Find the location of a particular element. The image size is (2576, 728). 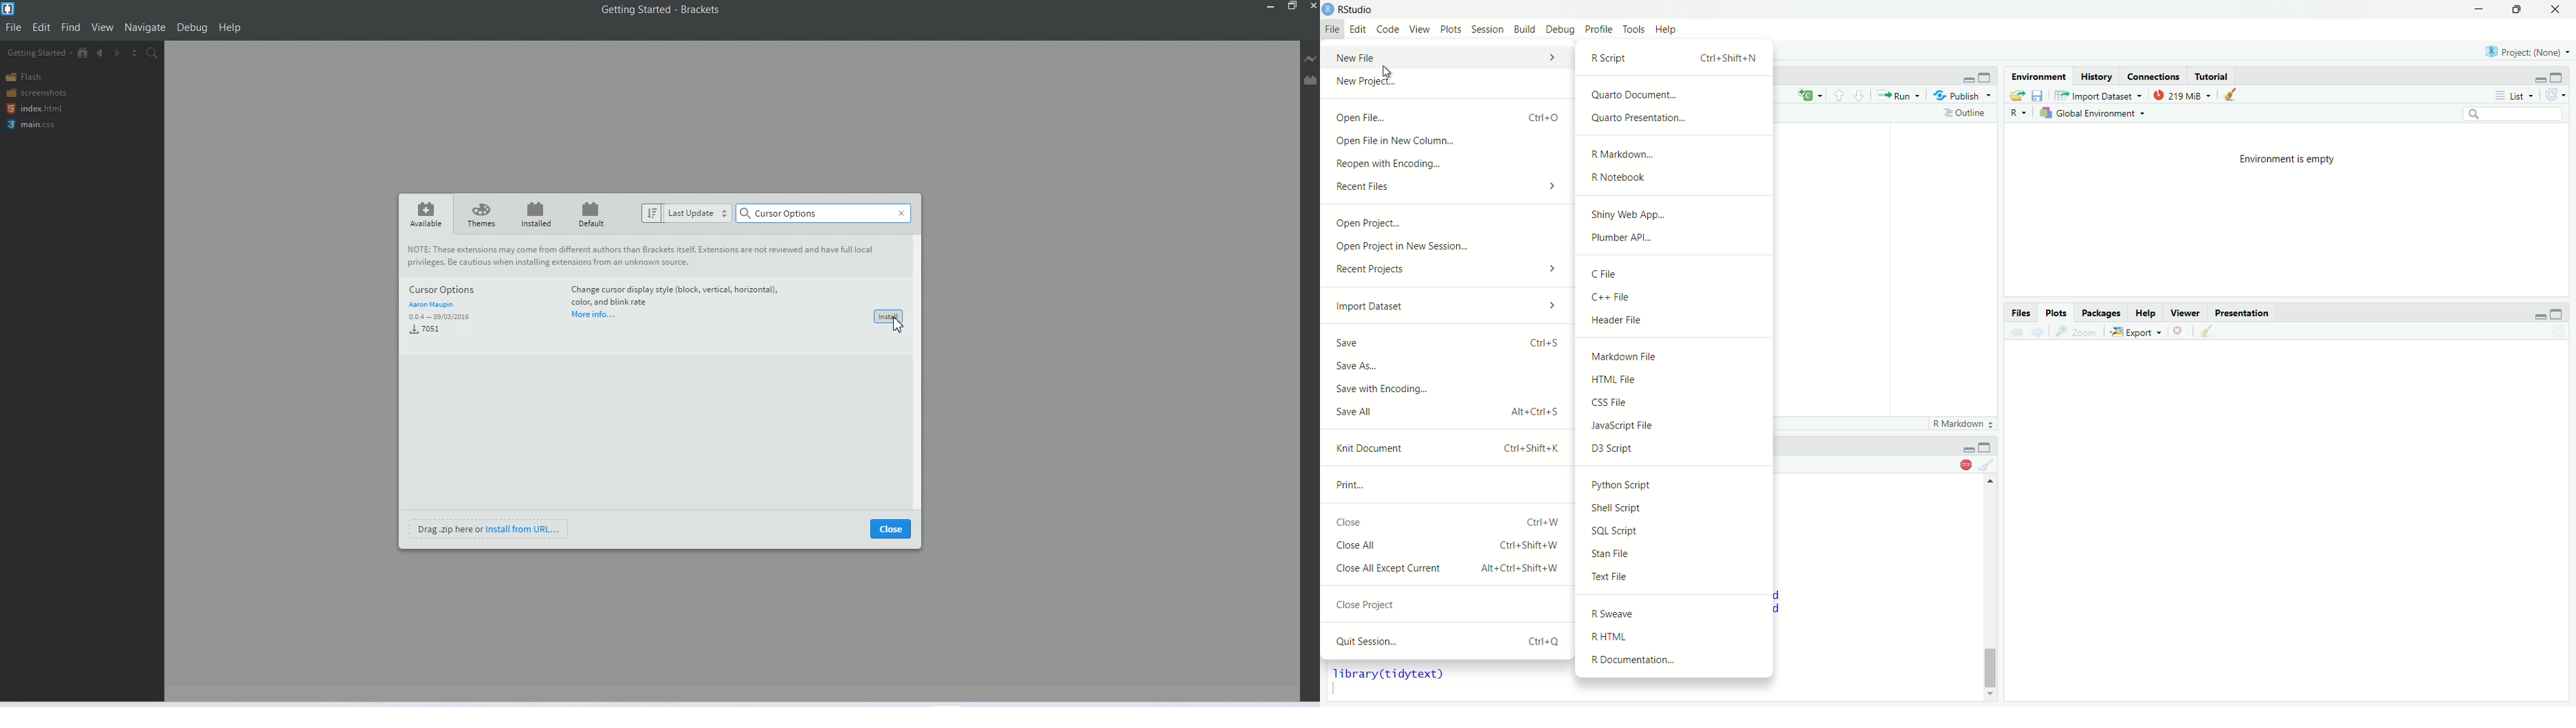

next plot is located at coordinates (2040, 333).